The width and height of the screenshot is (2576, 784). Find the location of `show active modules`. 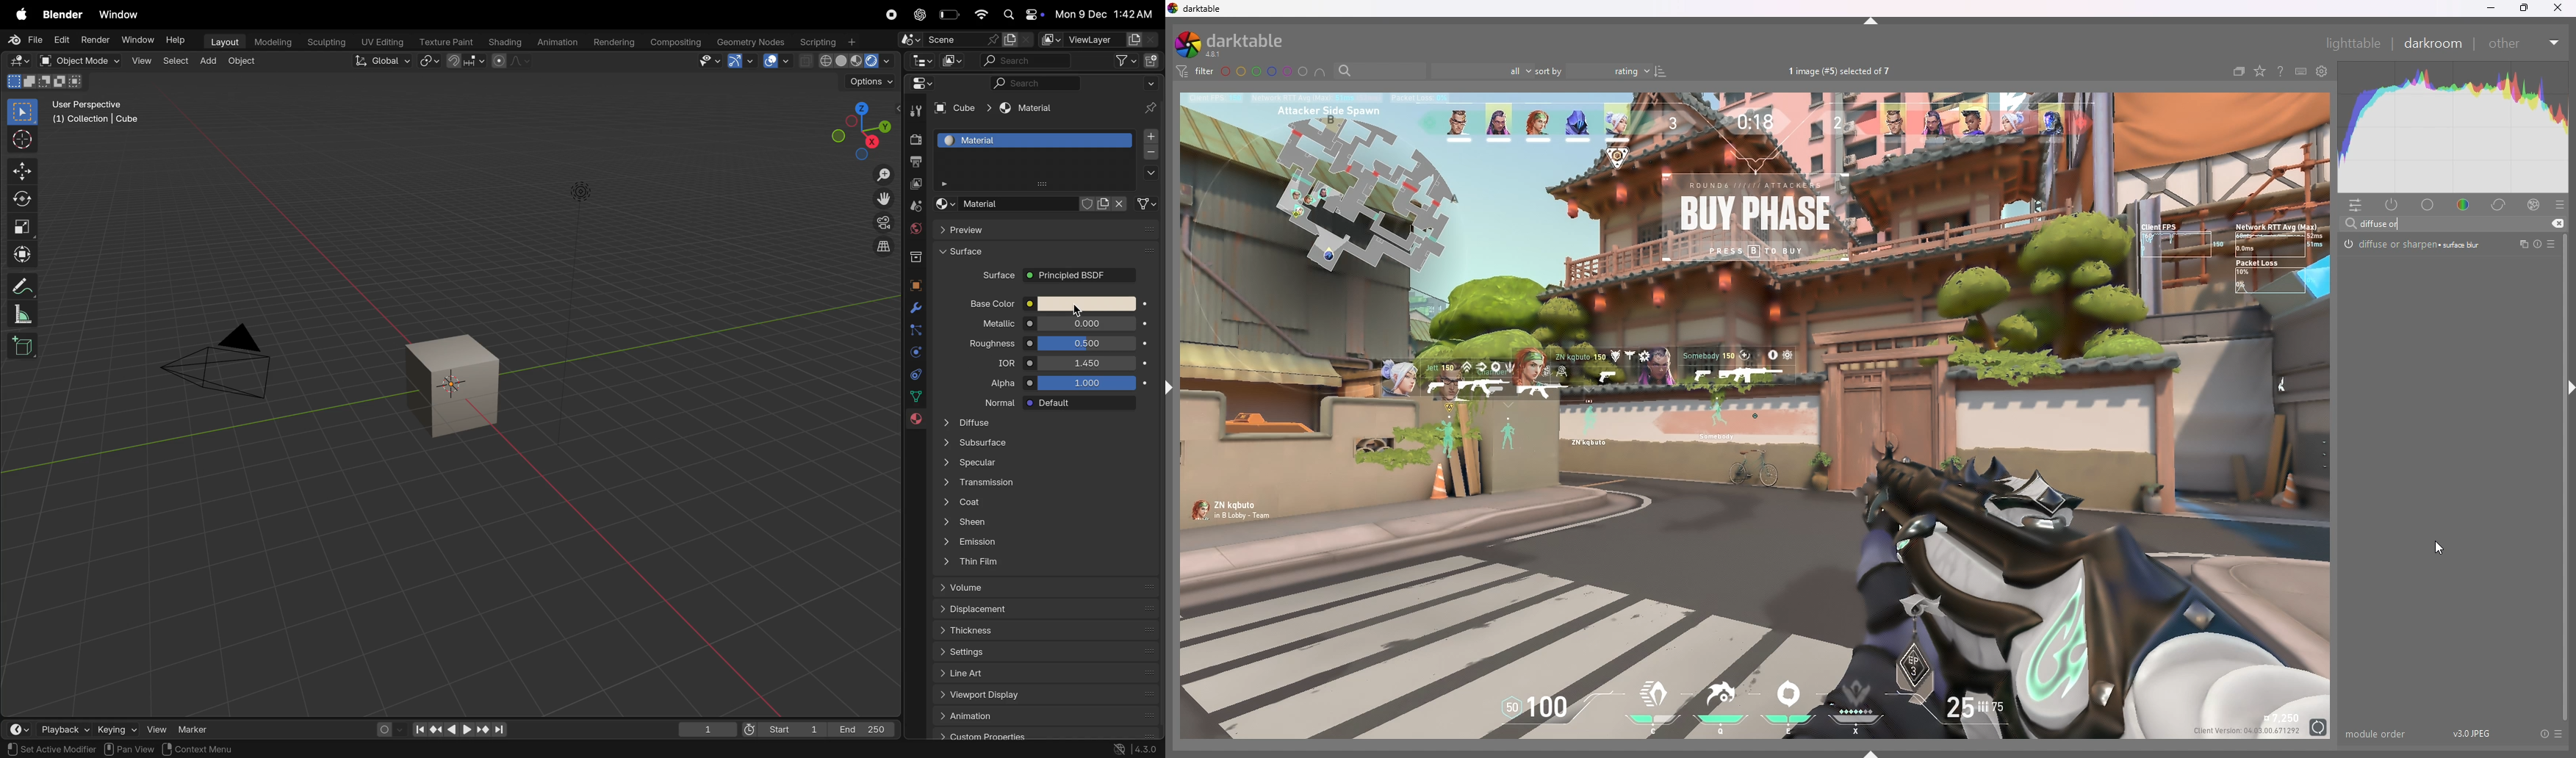

show active modules is located at coordinates (2392, 204).